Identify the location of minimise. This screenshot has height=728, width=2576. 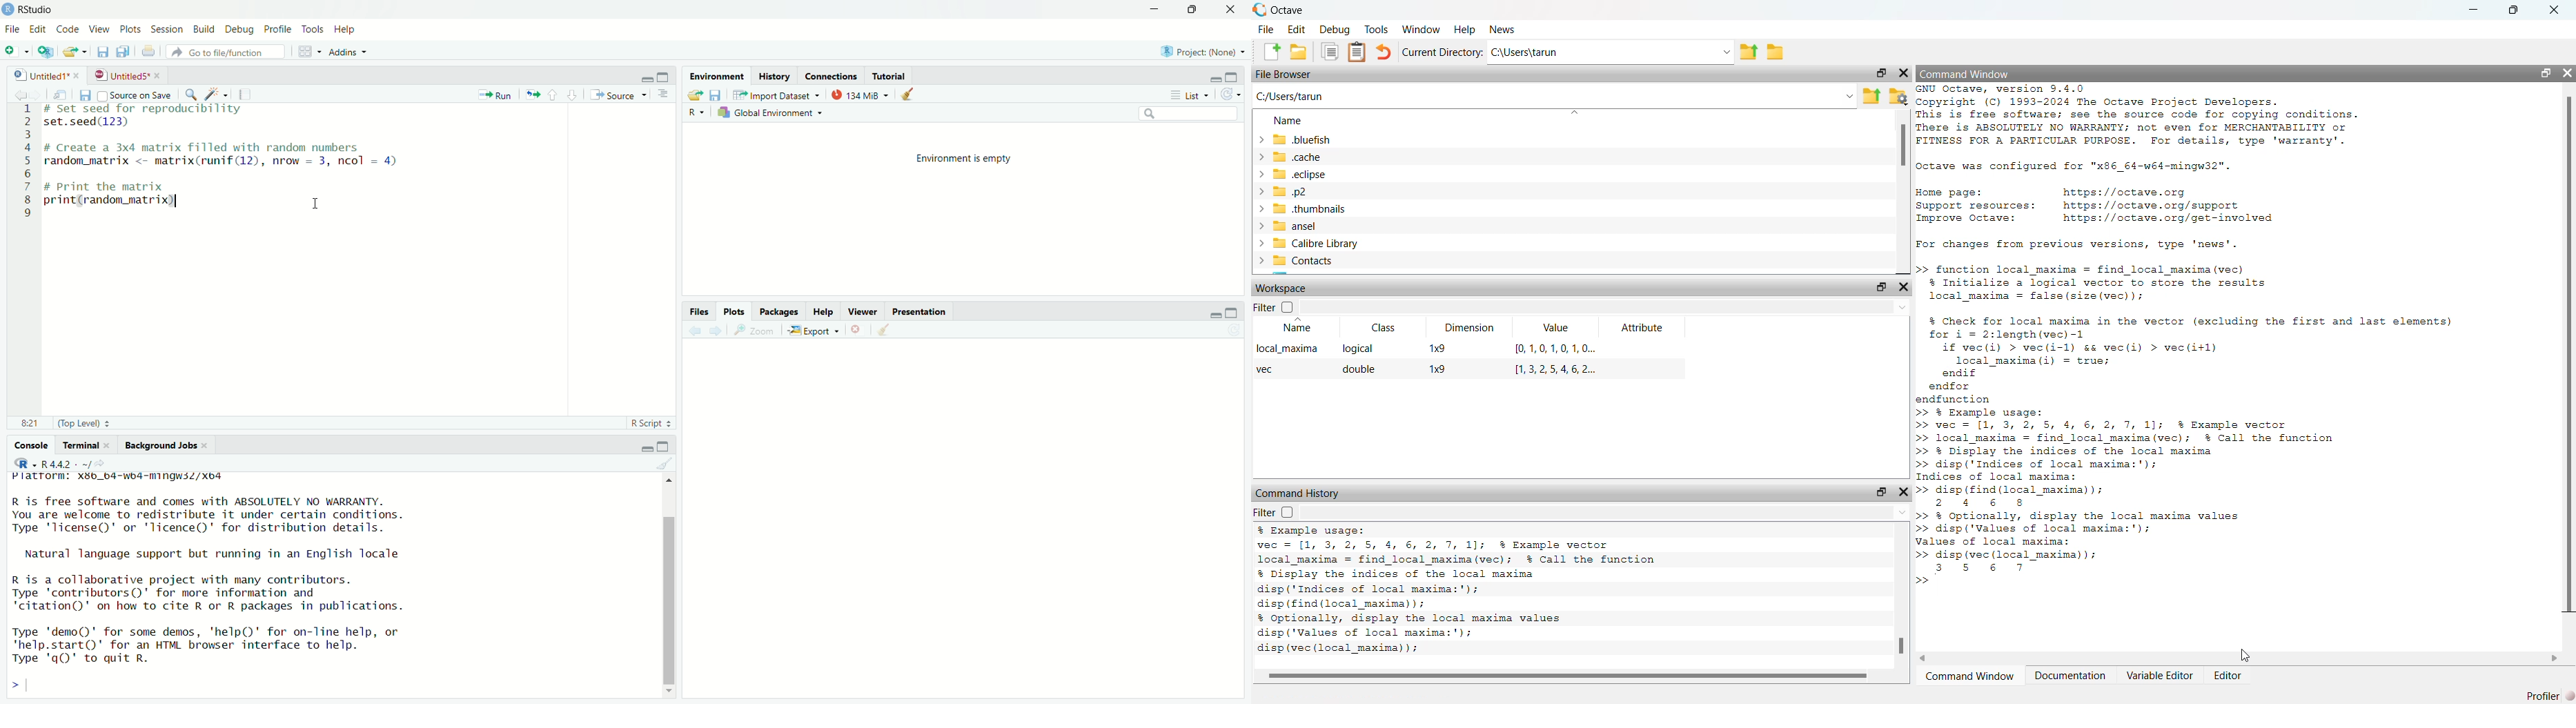
(1154, 10).